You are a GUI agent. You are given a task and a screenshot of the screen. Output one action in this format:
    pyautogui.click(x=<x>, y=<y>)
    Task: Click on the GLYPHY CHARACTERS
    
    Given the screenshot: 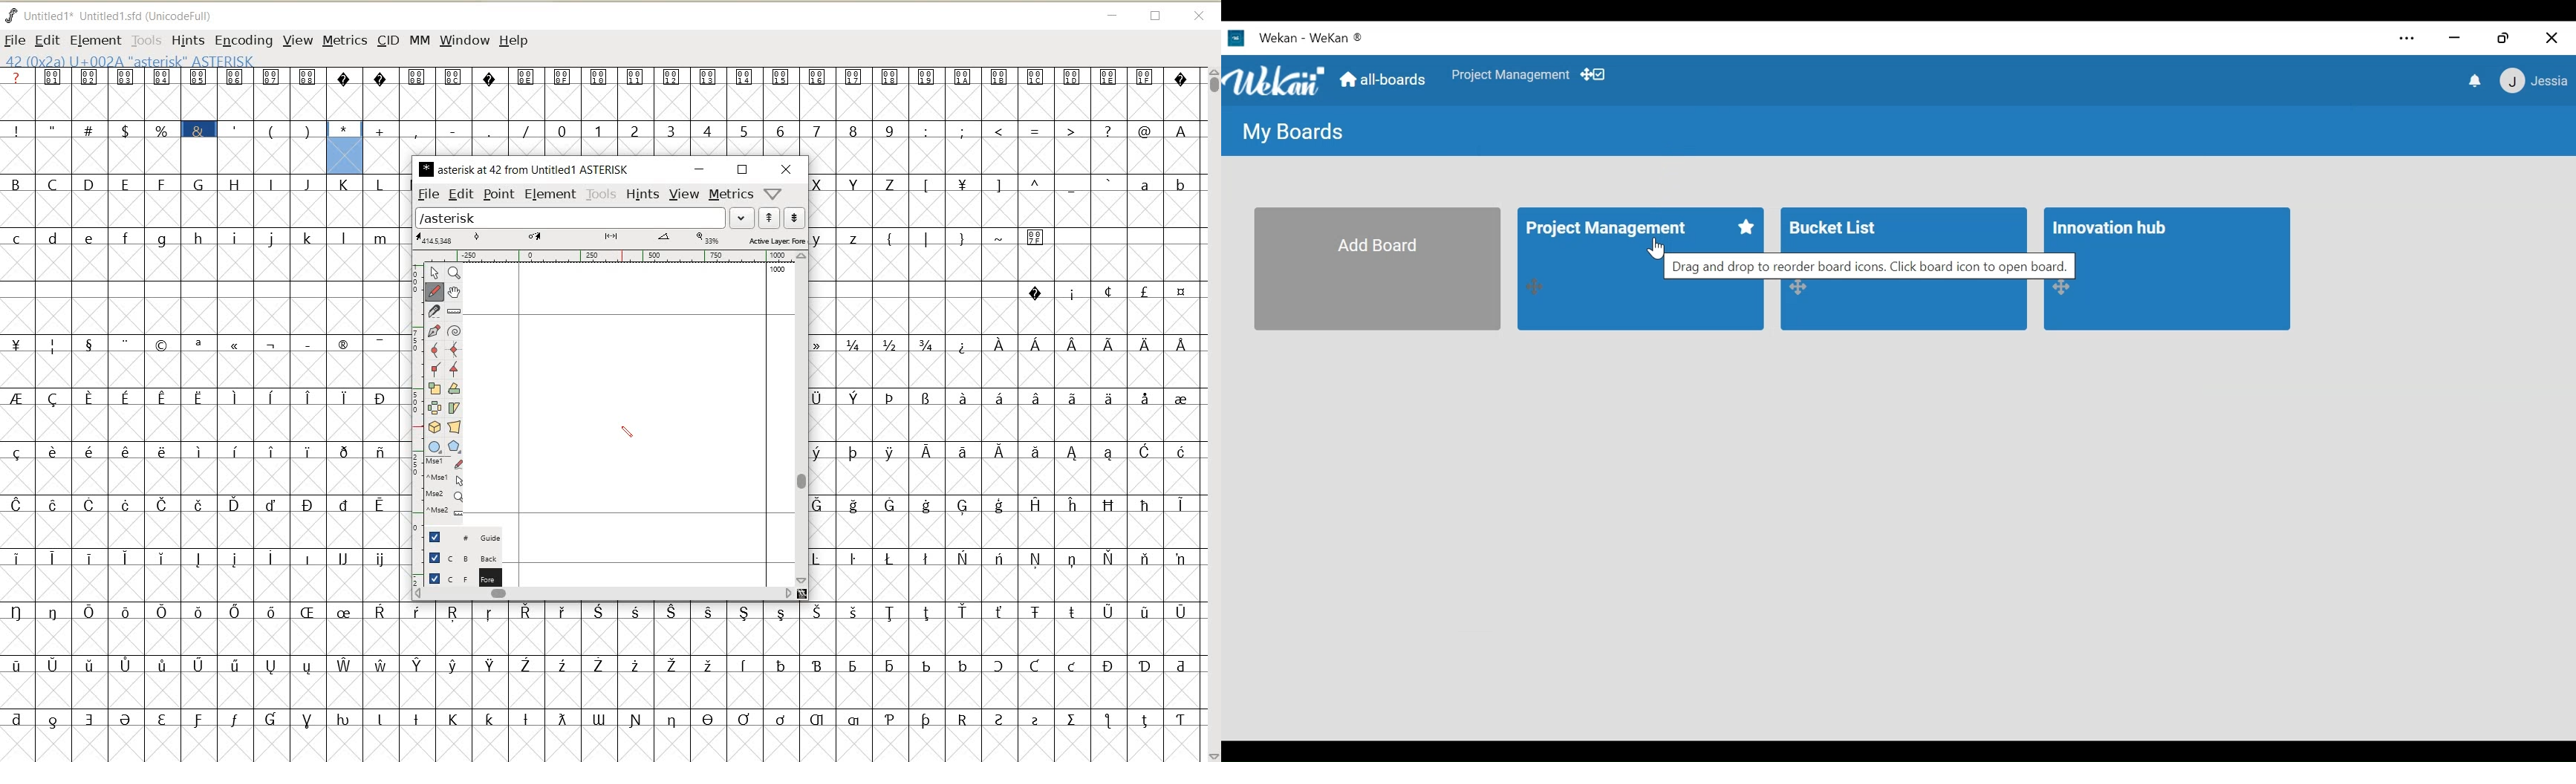 What is the action you would take?
    pyautogui.click(x=605, y=682)
    